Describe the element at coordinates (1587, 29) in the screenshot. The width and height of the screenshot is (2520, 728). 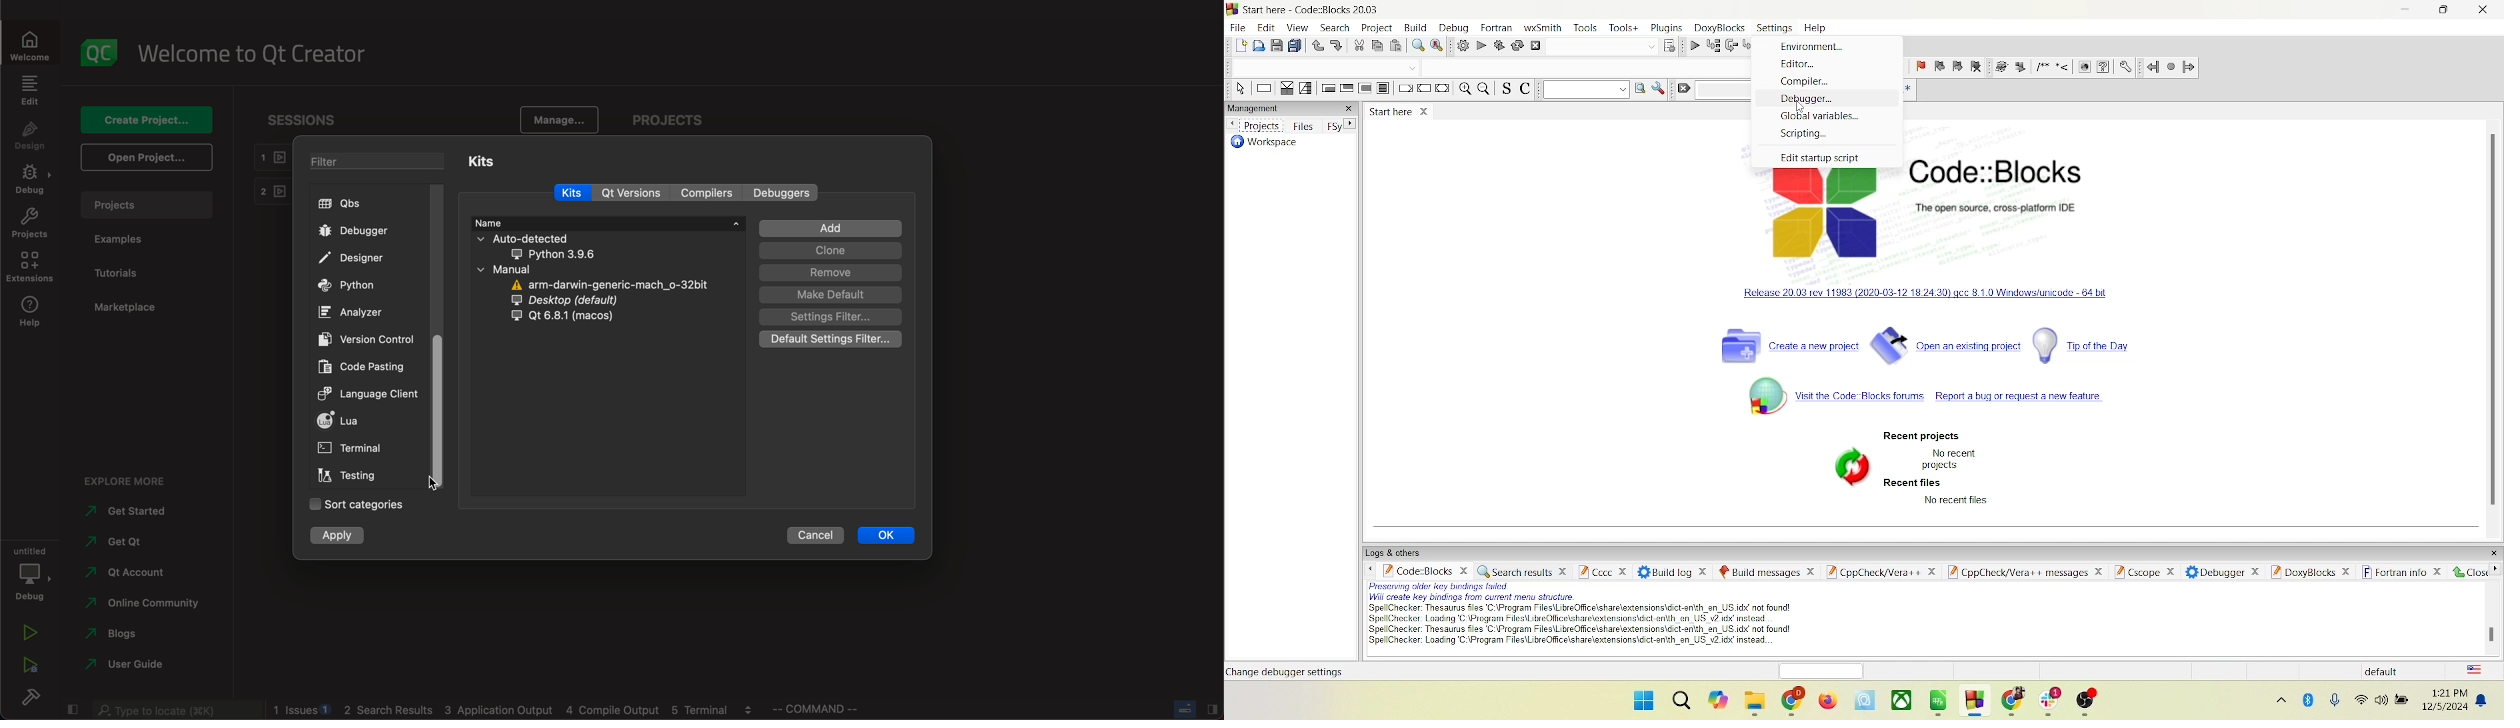
I see `tools` at that location.